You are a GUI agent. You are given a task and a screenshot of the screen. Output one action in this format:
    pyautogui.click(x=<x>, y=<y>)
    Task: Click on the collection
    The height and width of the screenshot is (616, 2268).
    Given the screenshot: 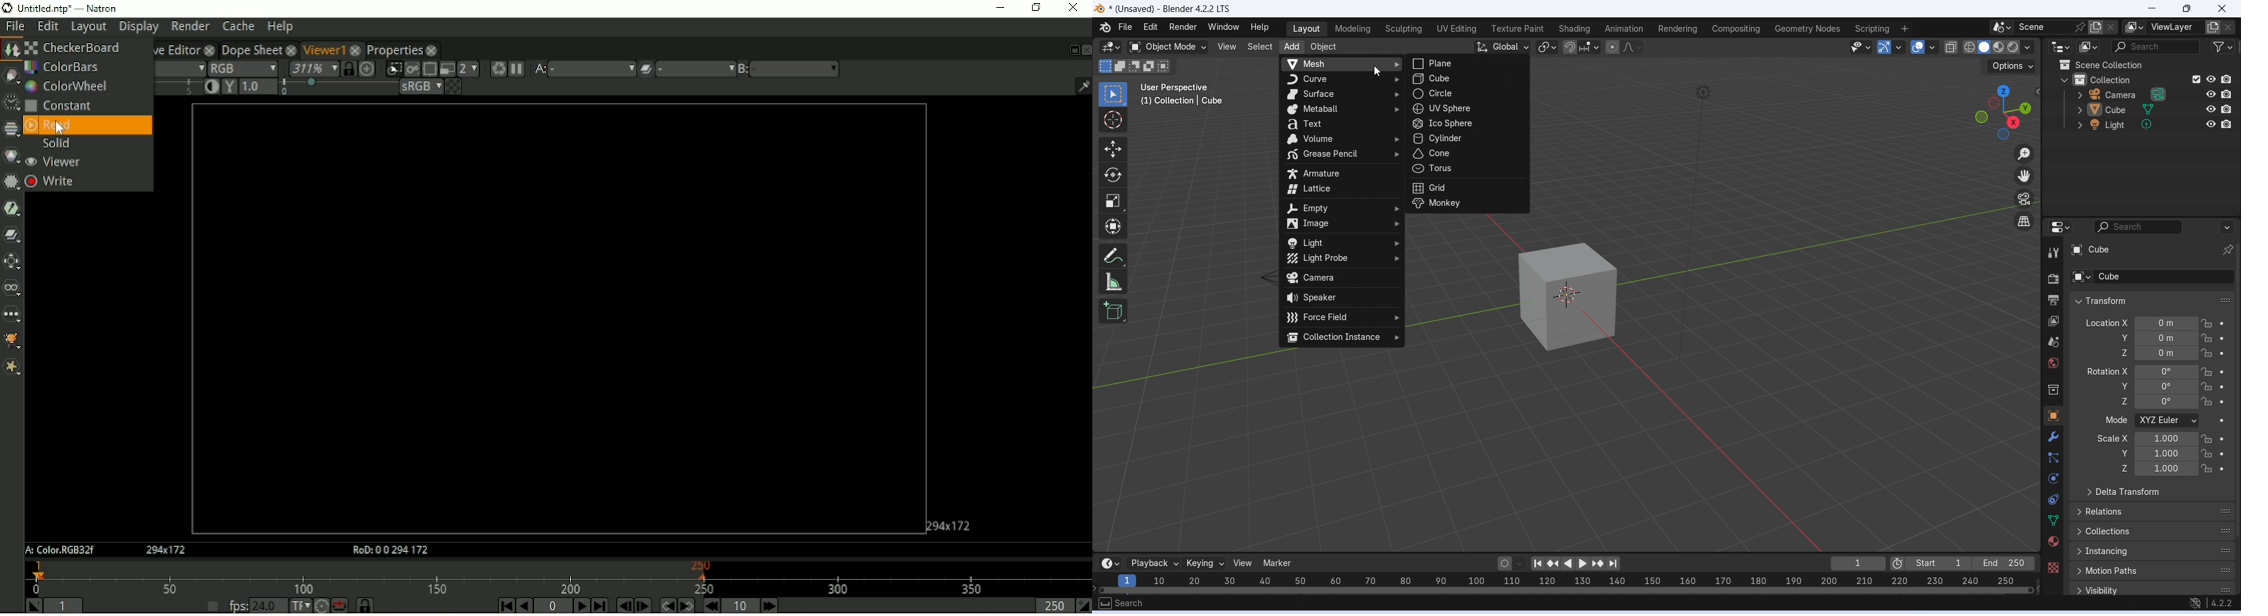 What is the action you would take?
    pyautogui.click(x=2054, y=391)
    